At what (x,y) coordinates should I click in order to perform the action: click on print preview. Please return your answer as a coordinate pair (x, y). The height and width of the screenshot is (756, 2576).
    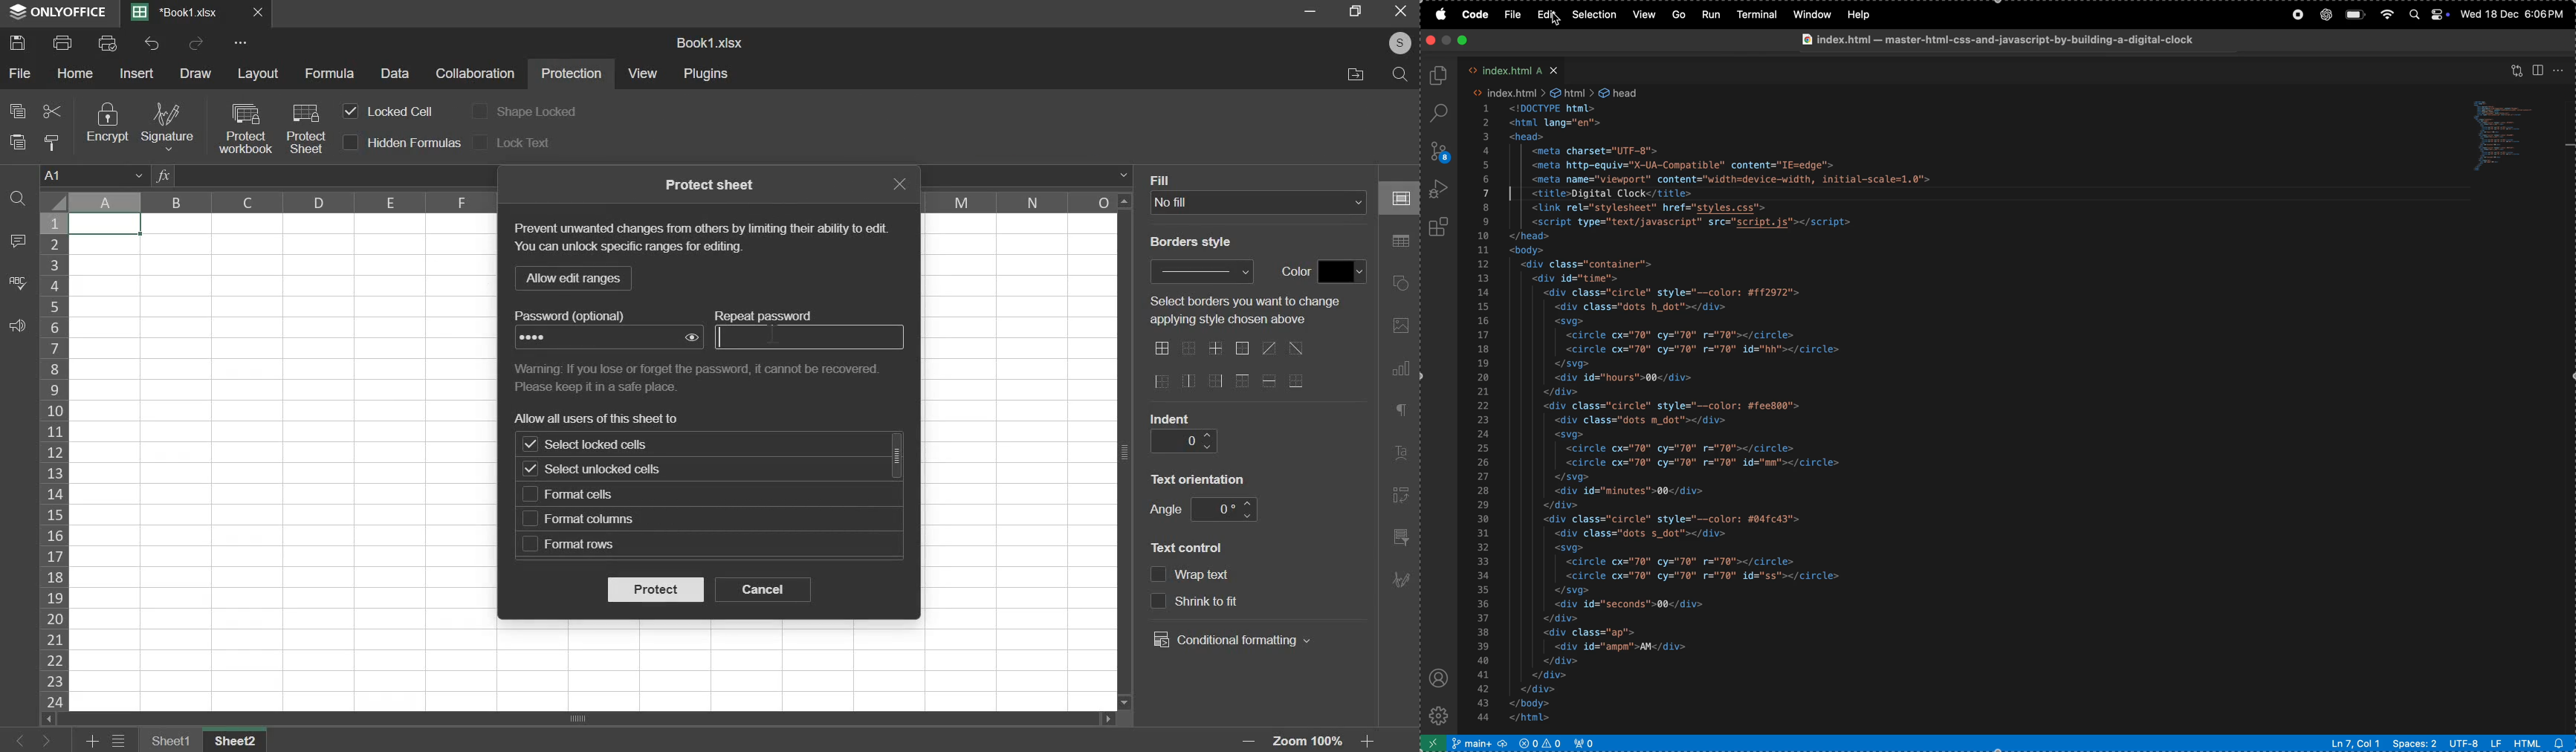
    Looking at the image, I should click on (106, 42).